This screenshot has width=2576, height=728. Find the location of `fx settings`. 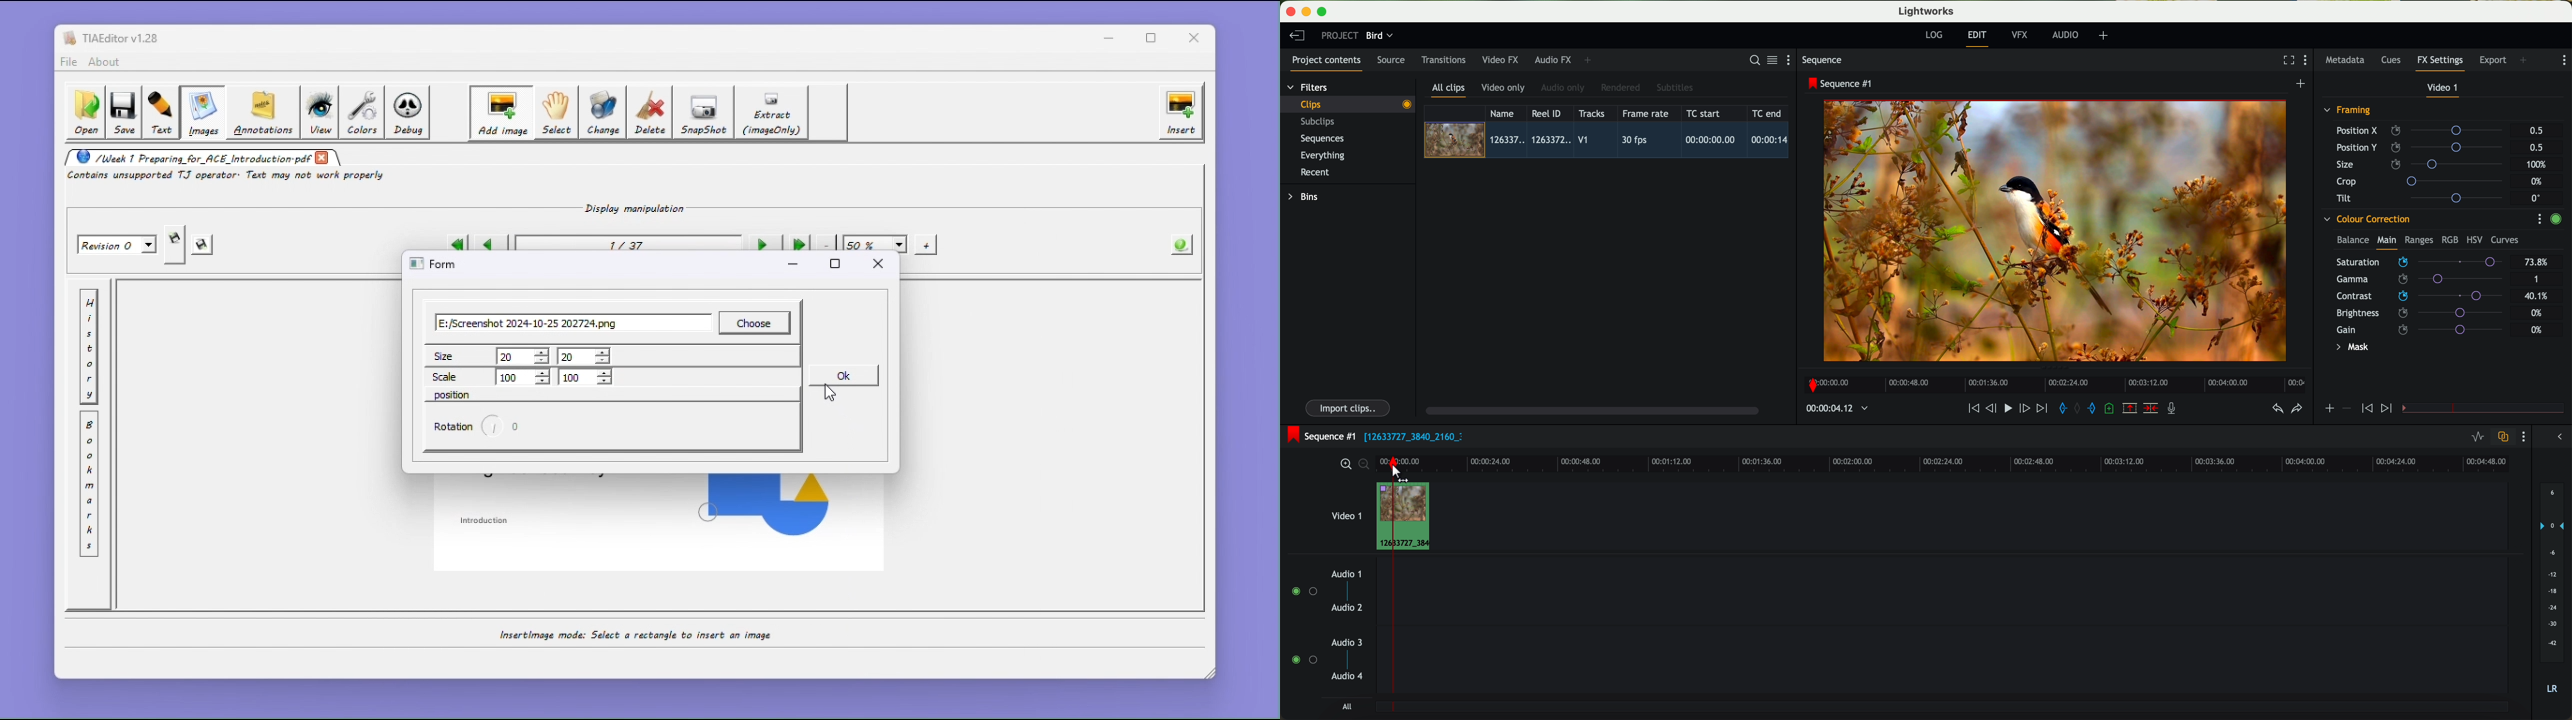

fx settings is located at coordinates (2440, 63).